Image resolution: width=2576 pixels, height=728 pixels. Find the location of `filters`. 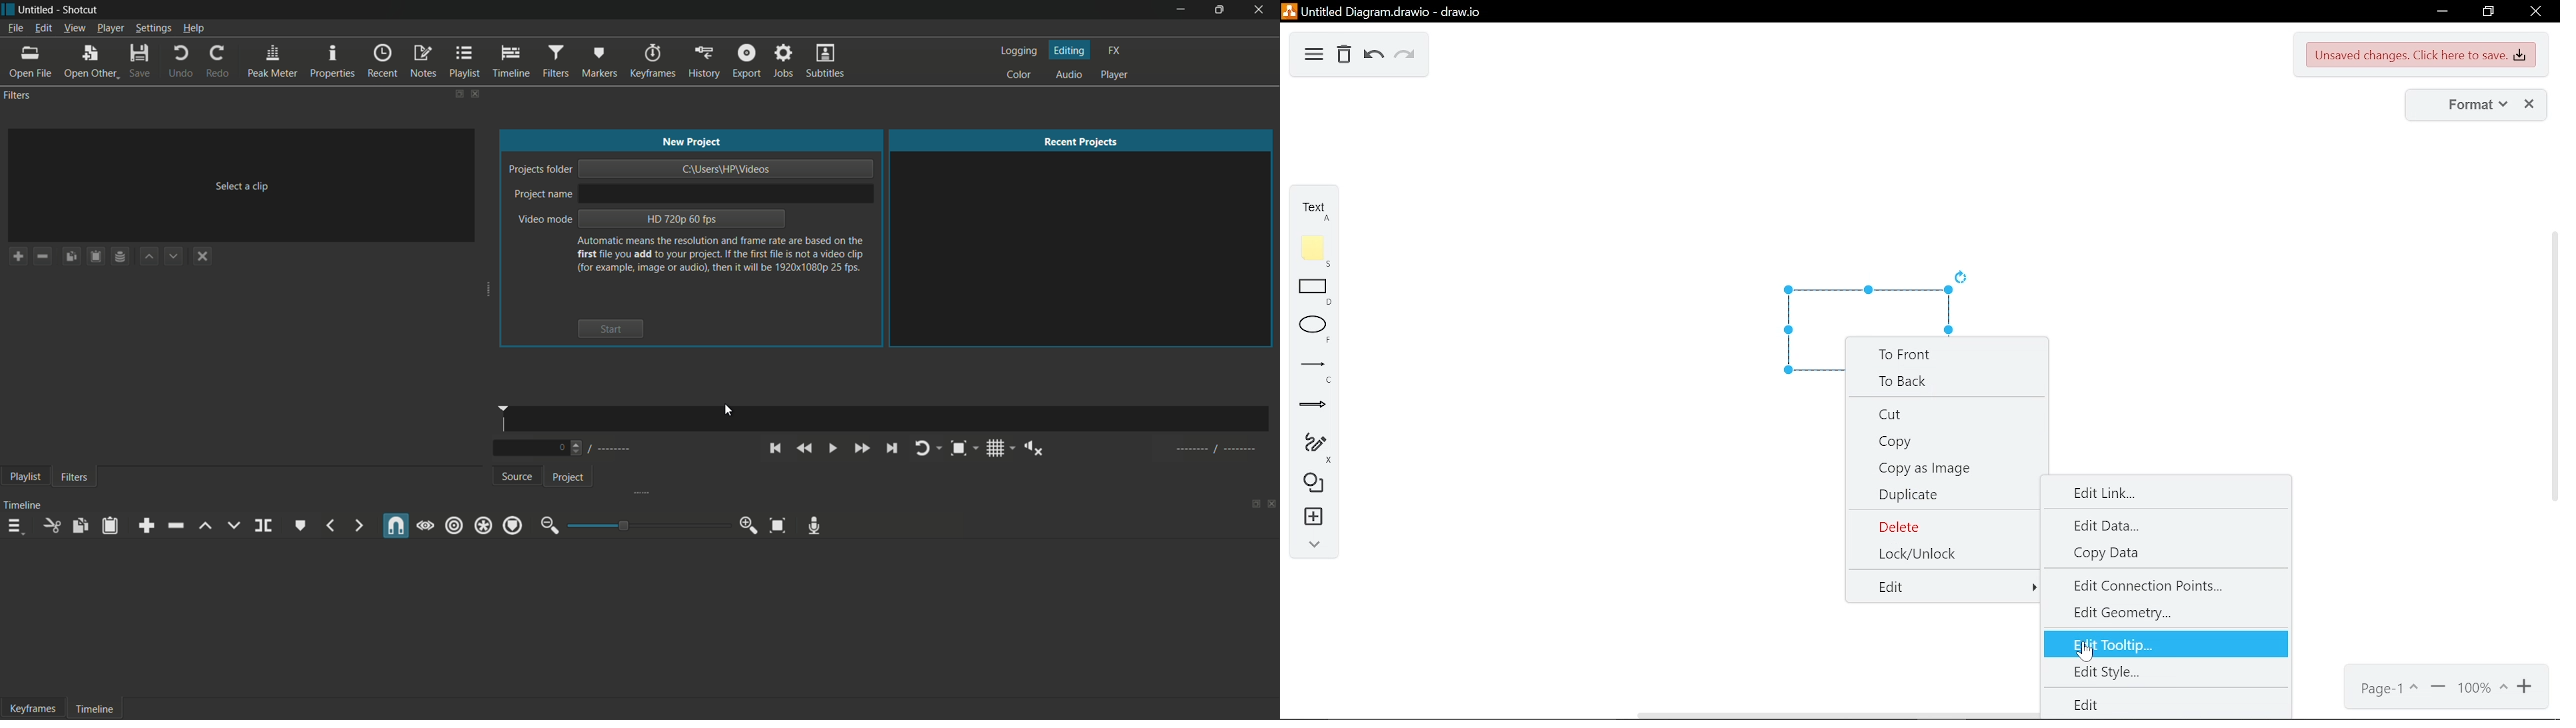

filters is located at coordinates (556, 62).